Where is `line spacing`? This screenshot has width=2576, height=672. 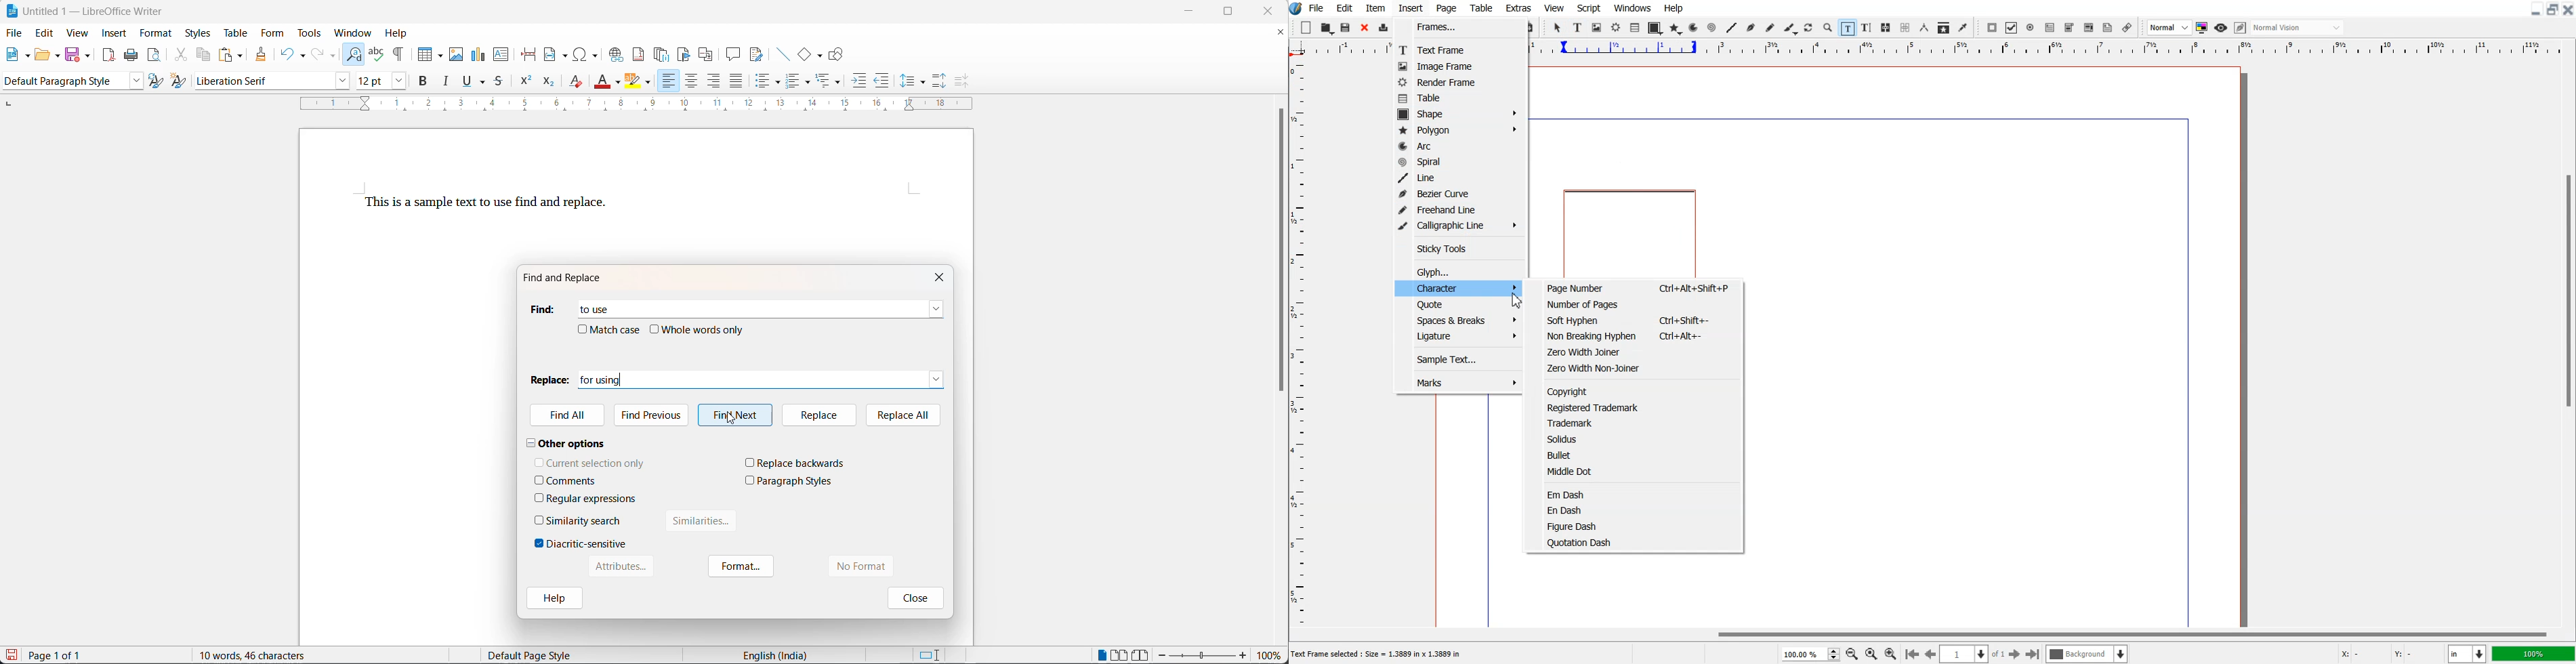
line spacing is located at coordinates (923, 83).